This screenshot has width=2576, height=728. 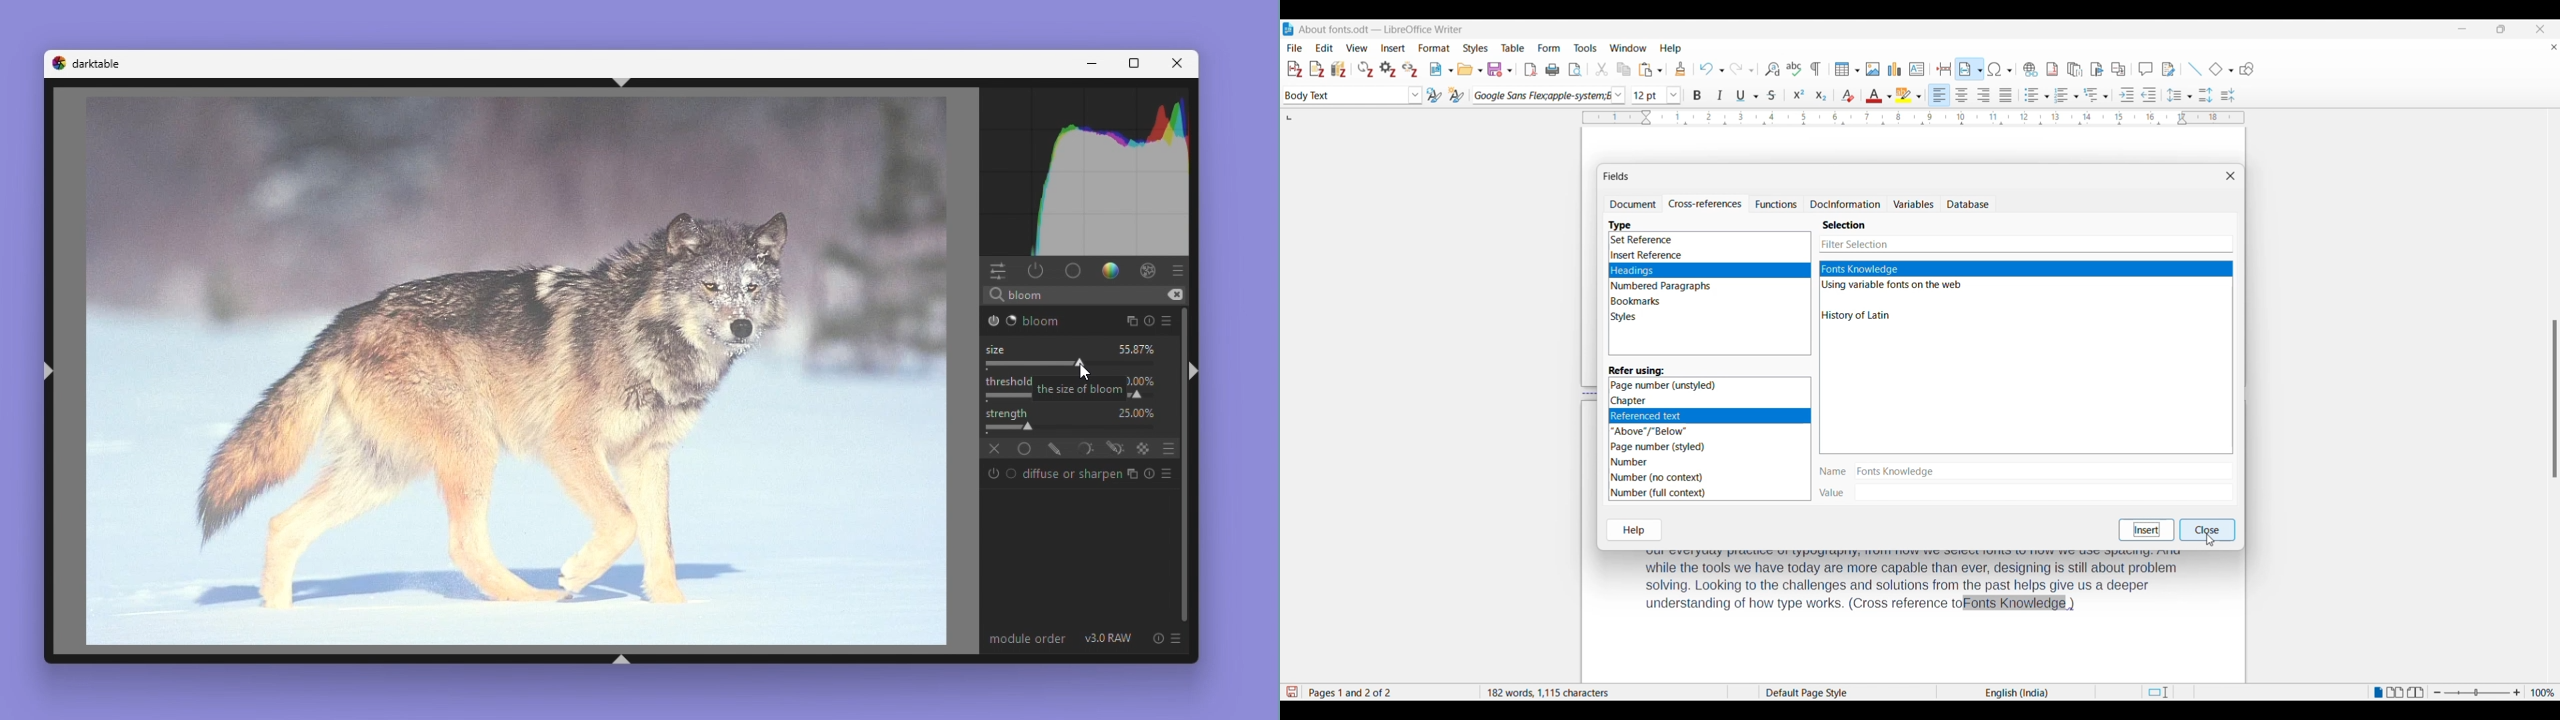 I want to click on Align right, so click(x=1983, y=95).